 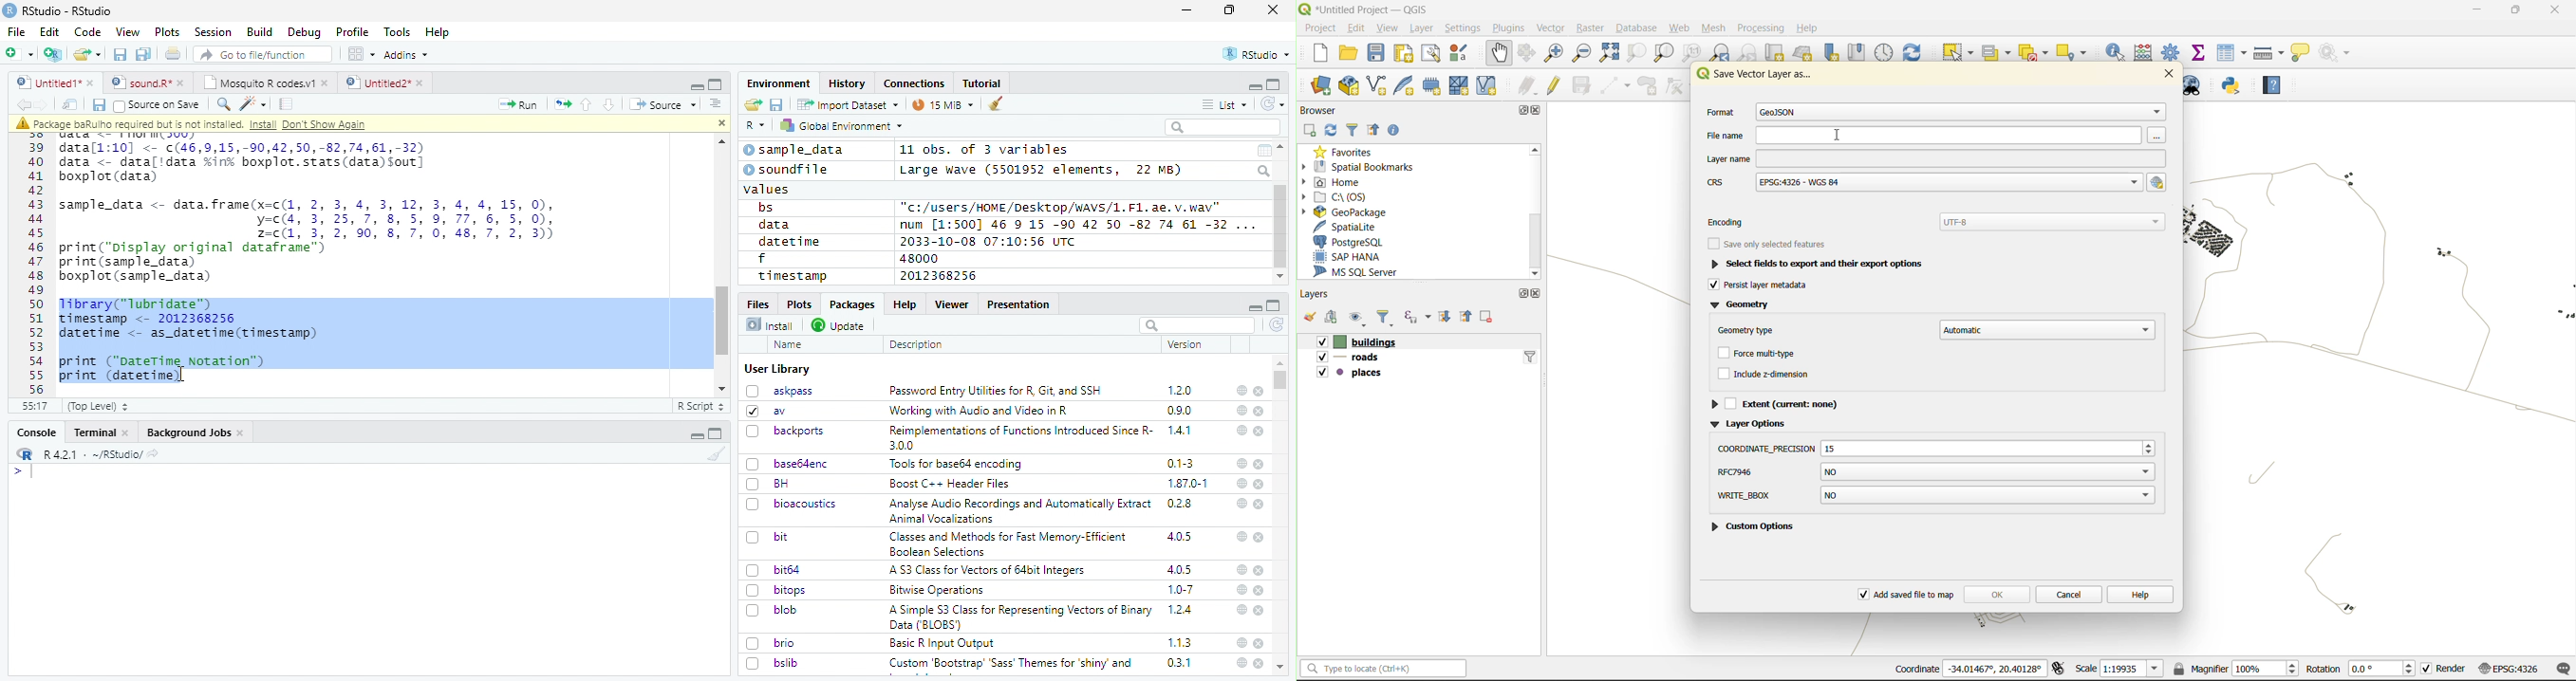 What do you see at coordinates (1633, 53) in the screenshot?
I see `zoom selection` at bounding box center [1633, 53].